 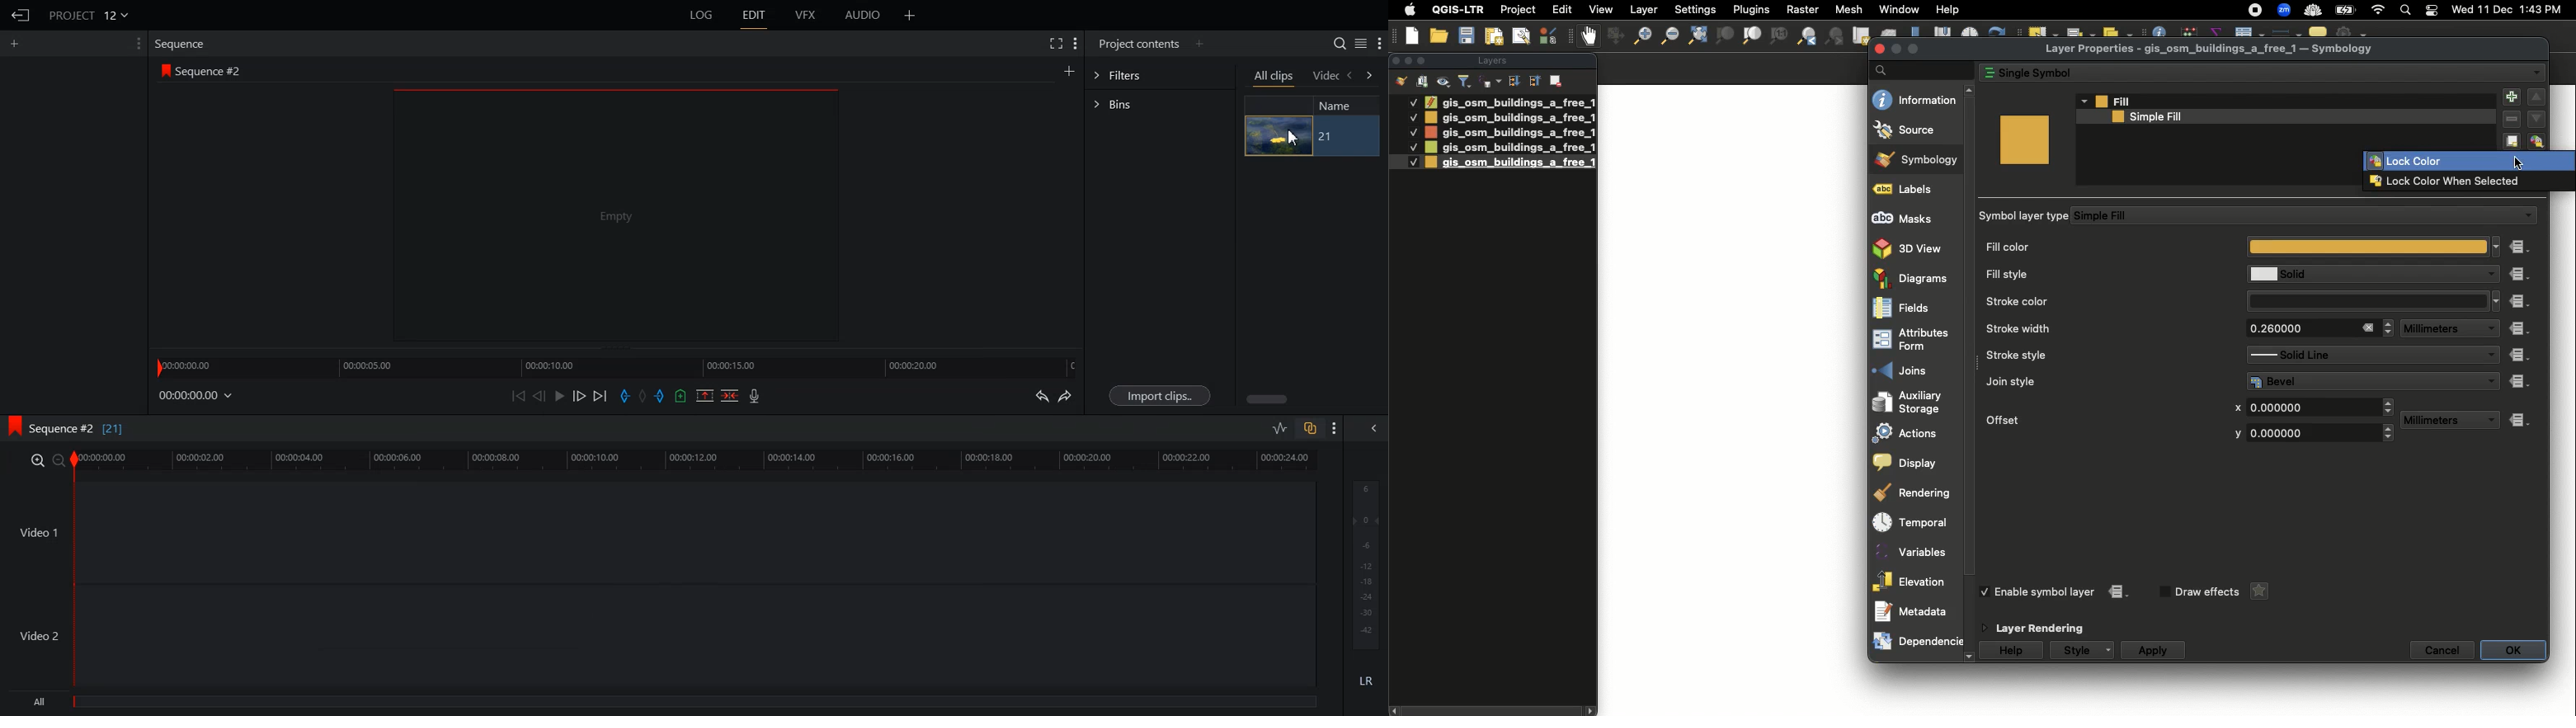 What do you see at coordinates (1413, 35) in the screenshot?
I see `New` at bounding box center [1413, 35].